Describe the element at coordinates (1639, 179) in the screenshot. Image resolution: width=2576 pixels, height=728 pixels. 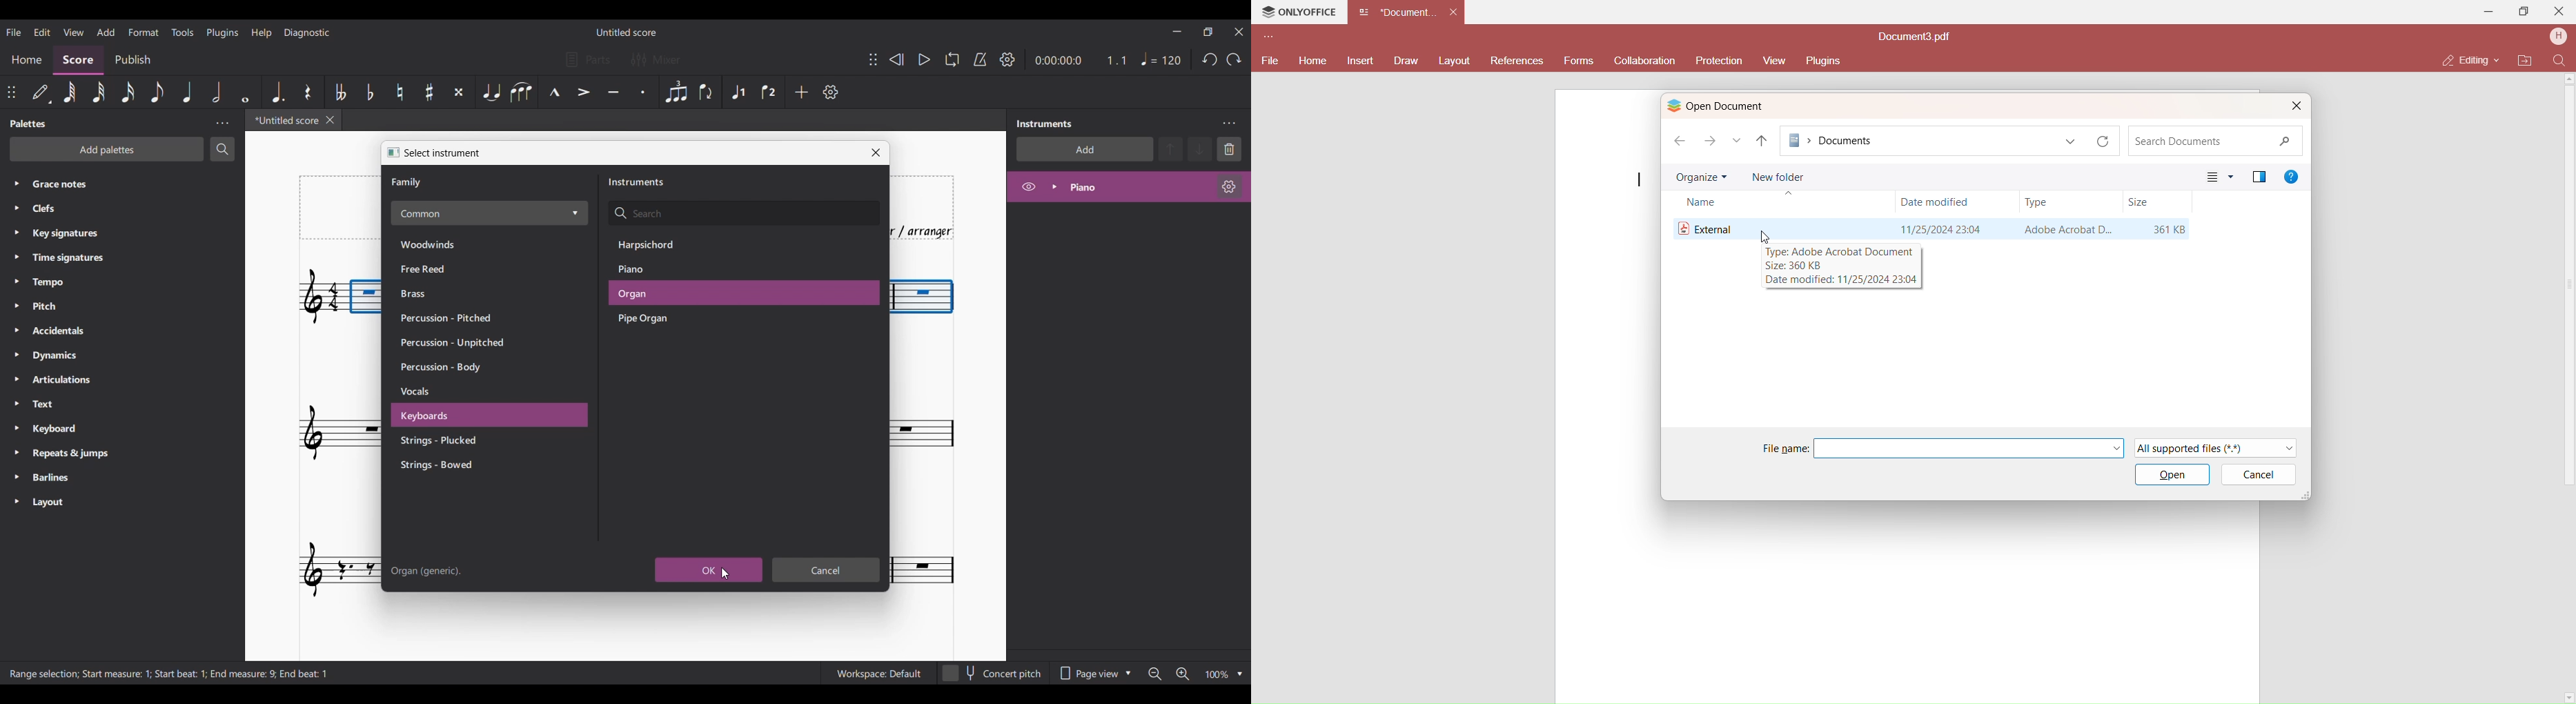
I see `writing cursor` at that location.